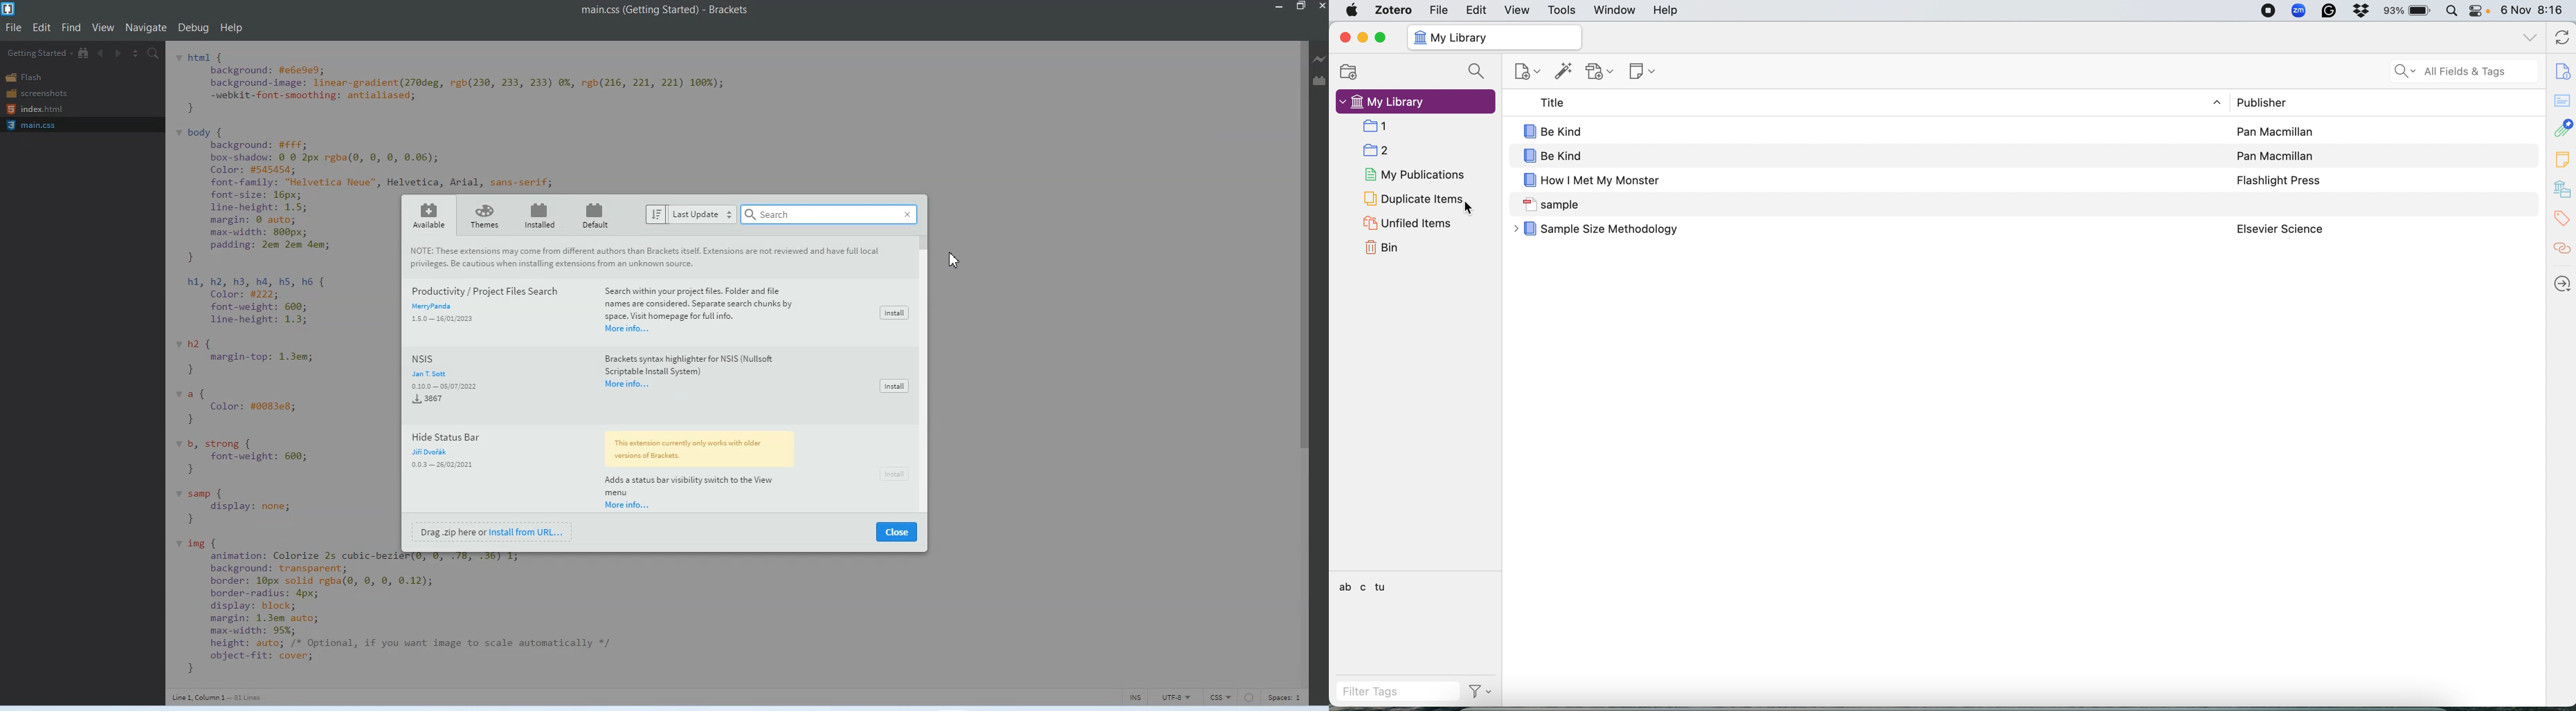 The width and height of the screenshot is (2576, 728). I want to click on my library, so click(1495, 36).